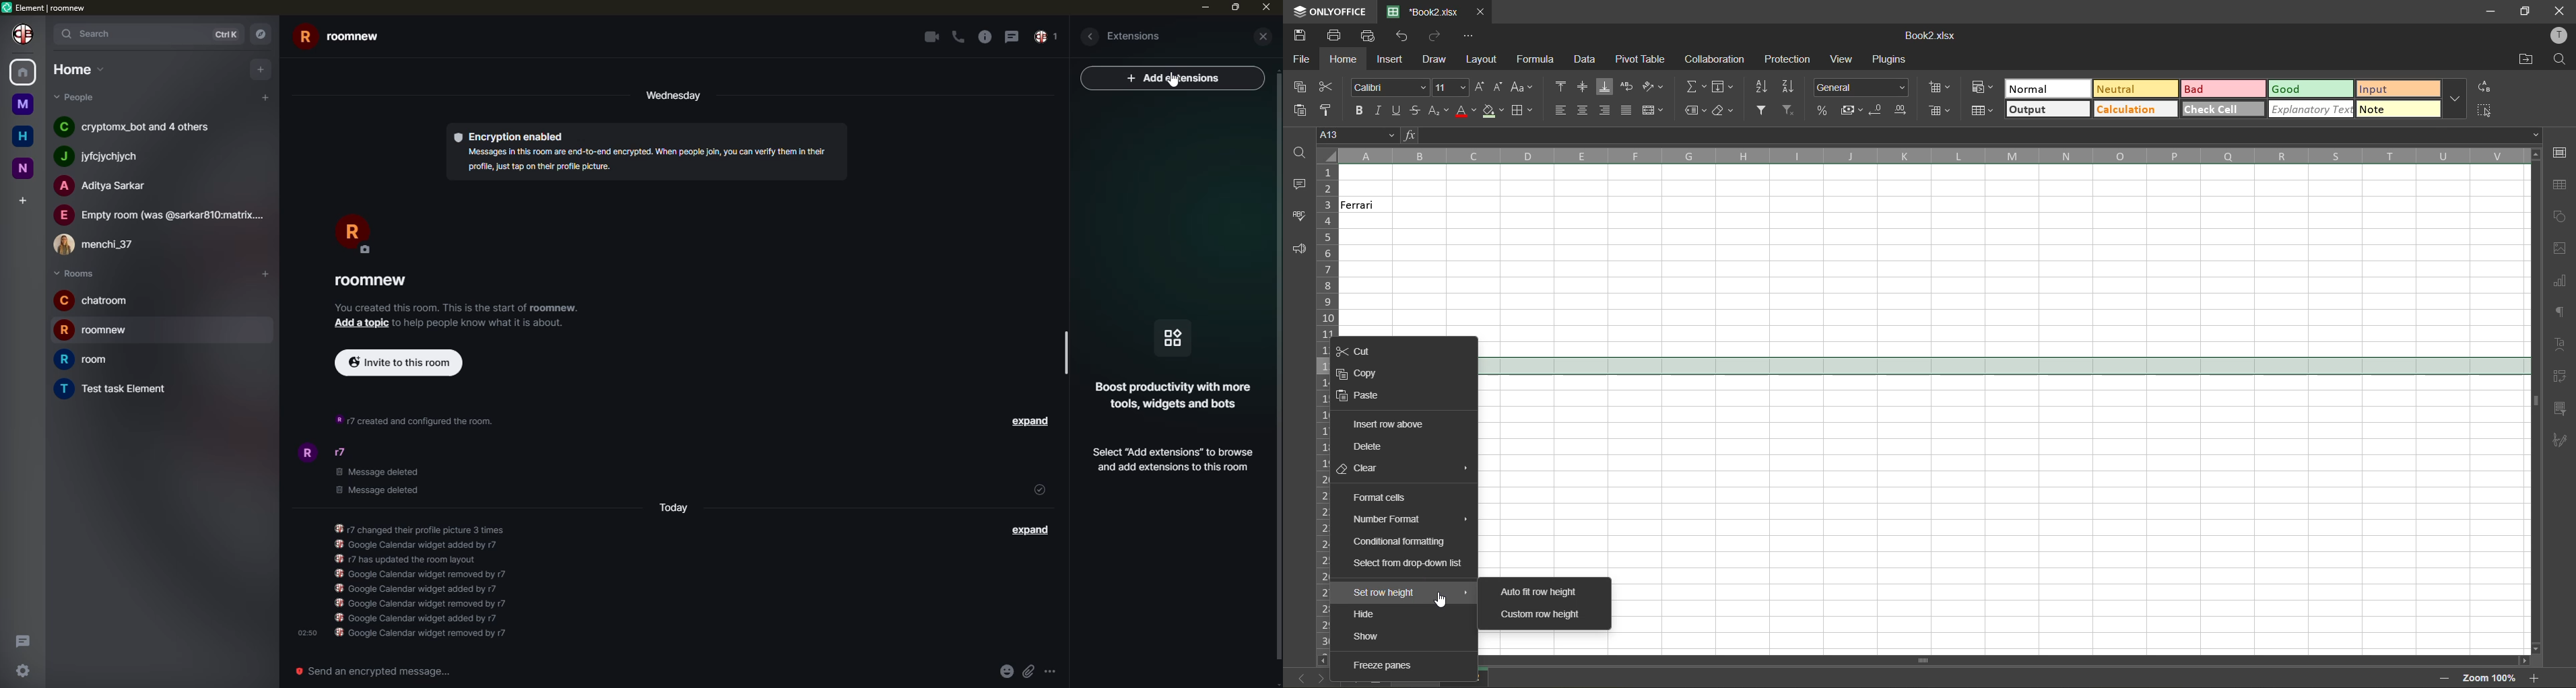  What do you see at coordinates (261, 69) in the screenshot?
I see `add` at bounding box center [261, 69].